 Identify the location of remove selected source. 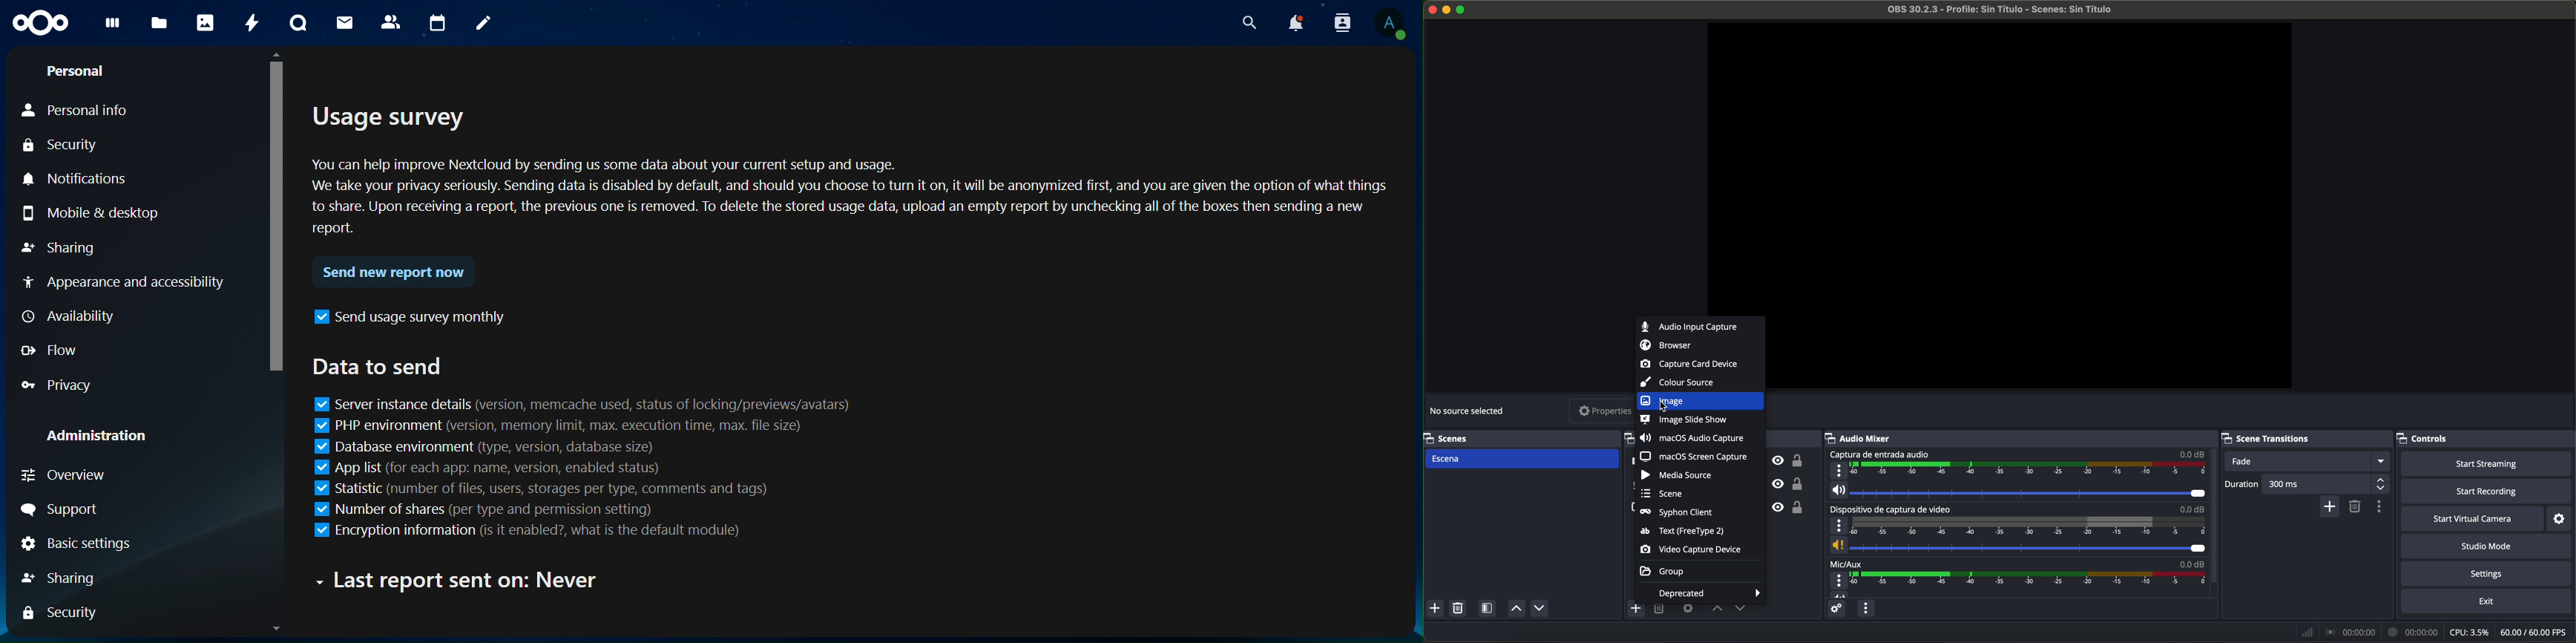
(1661, 609).